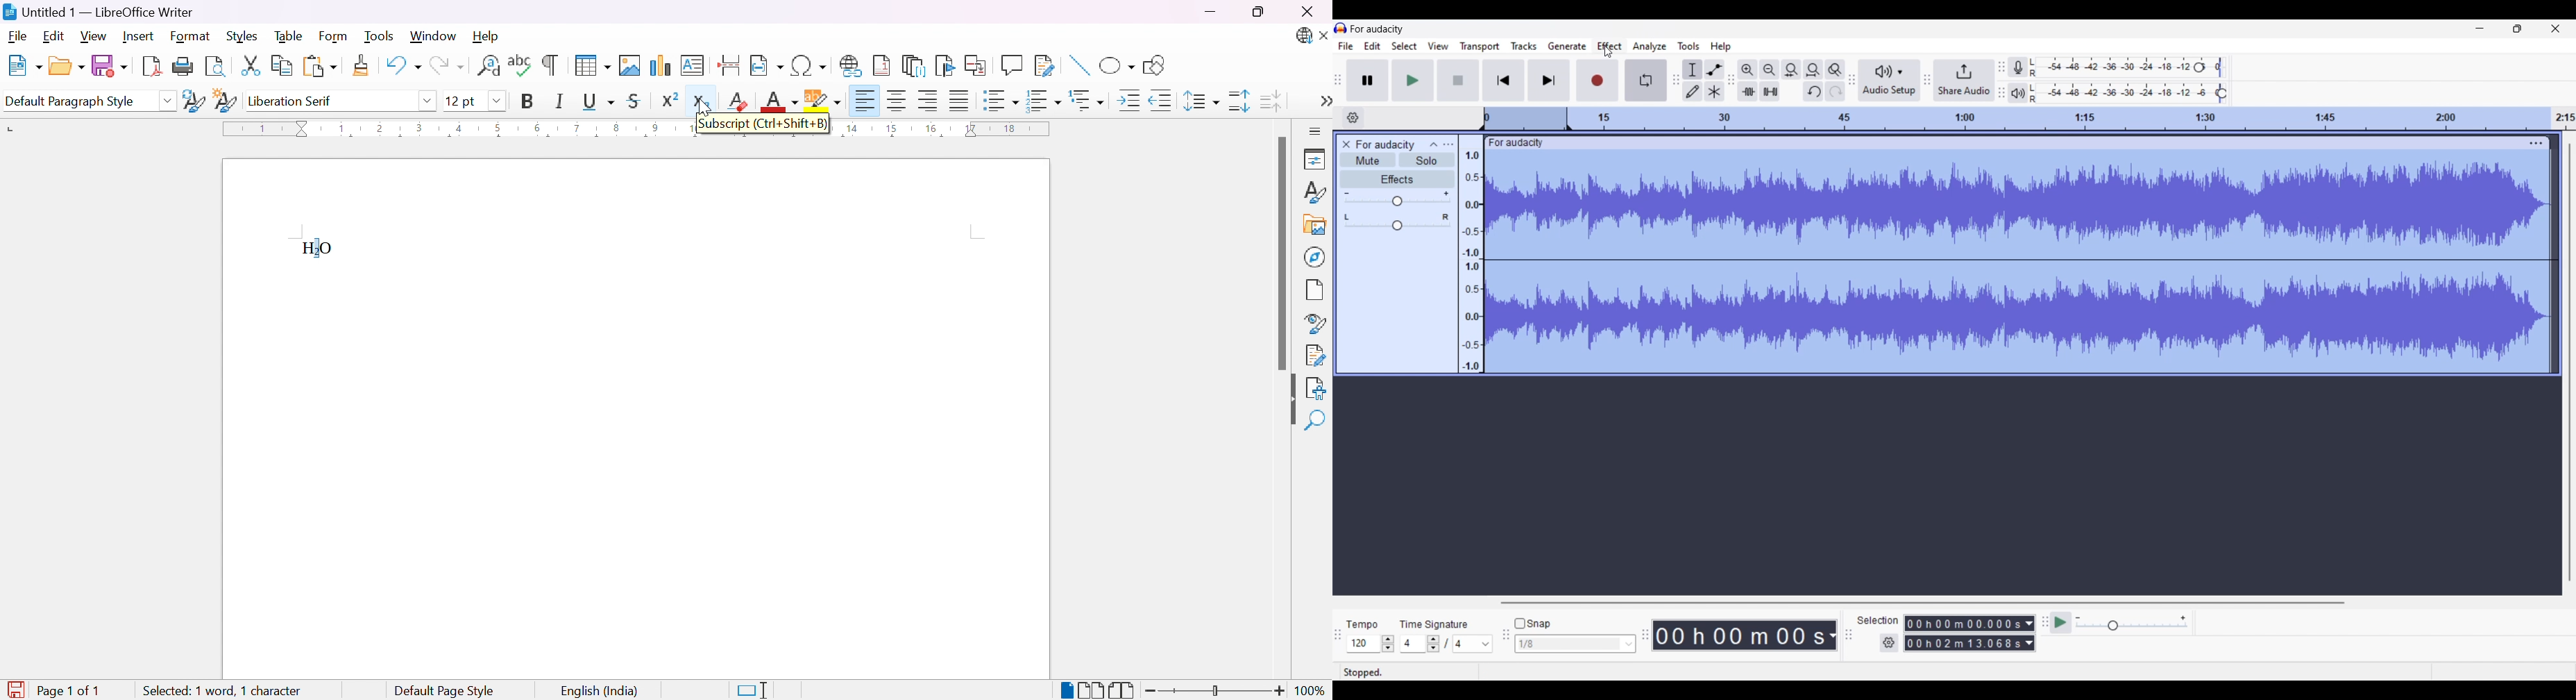  Describe the element at coordinates (1889, 643) in the screenshot. I see `Selection settings` at that location.